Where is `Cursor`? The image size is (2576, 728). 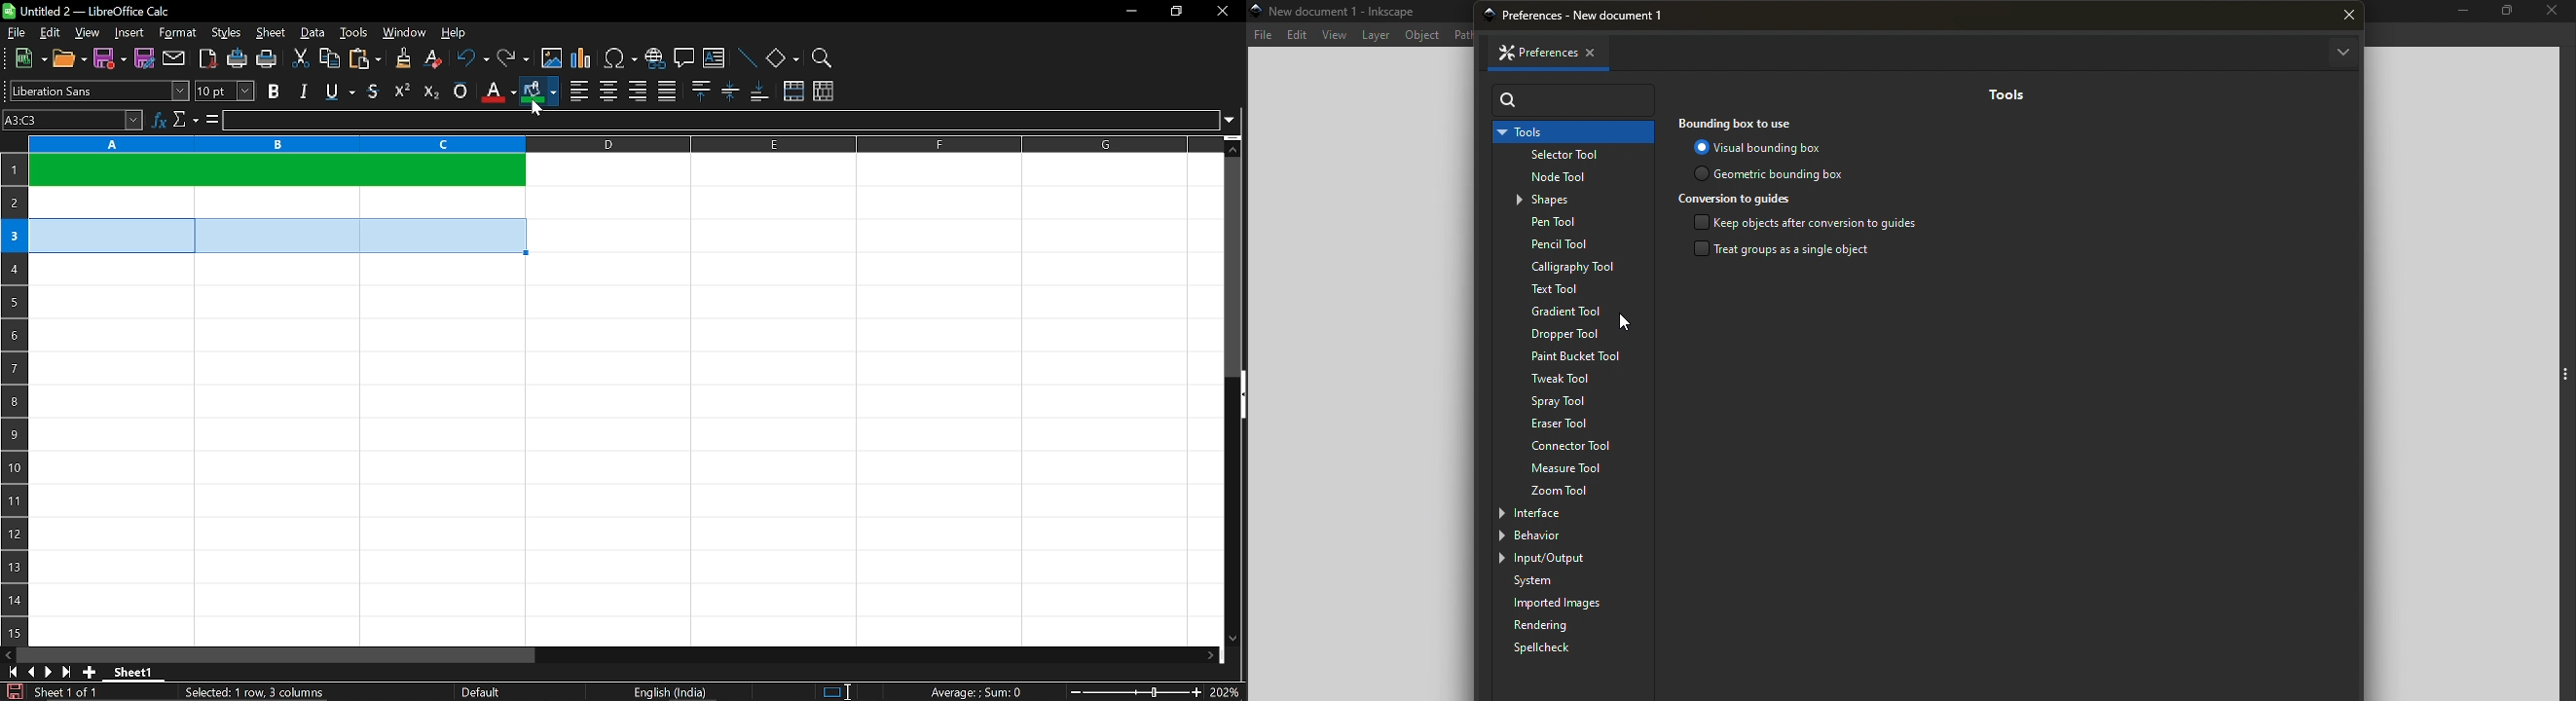 Cursor is located at coordinates (536, 109).